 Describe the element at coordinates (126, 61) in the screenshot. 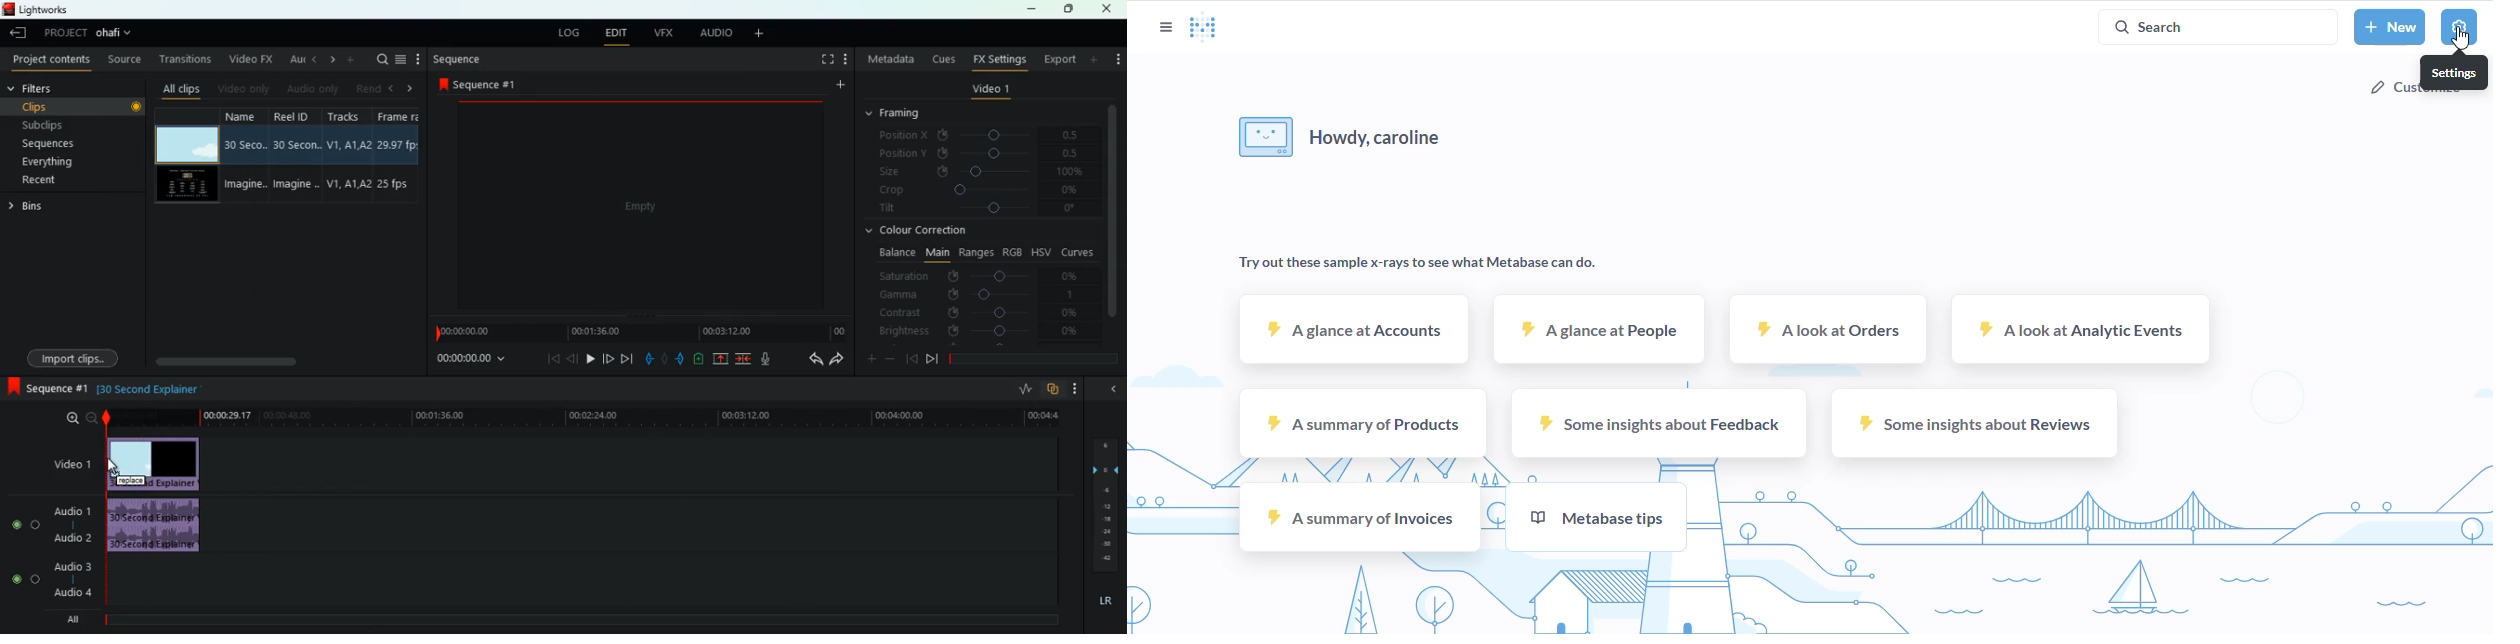

I see `source` at that location.